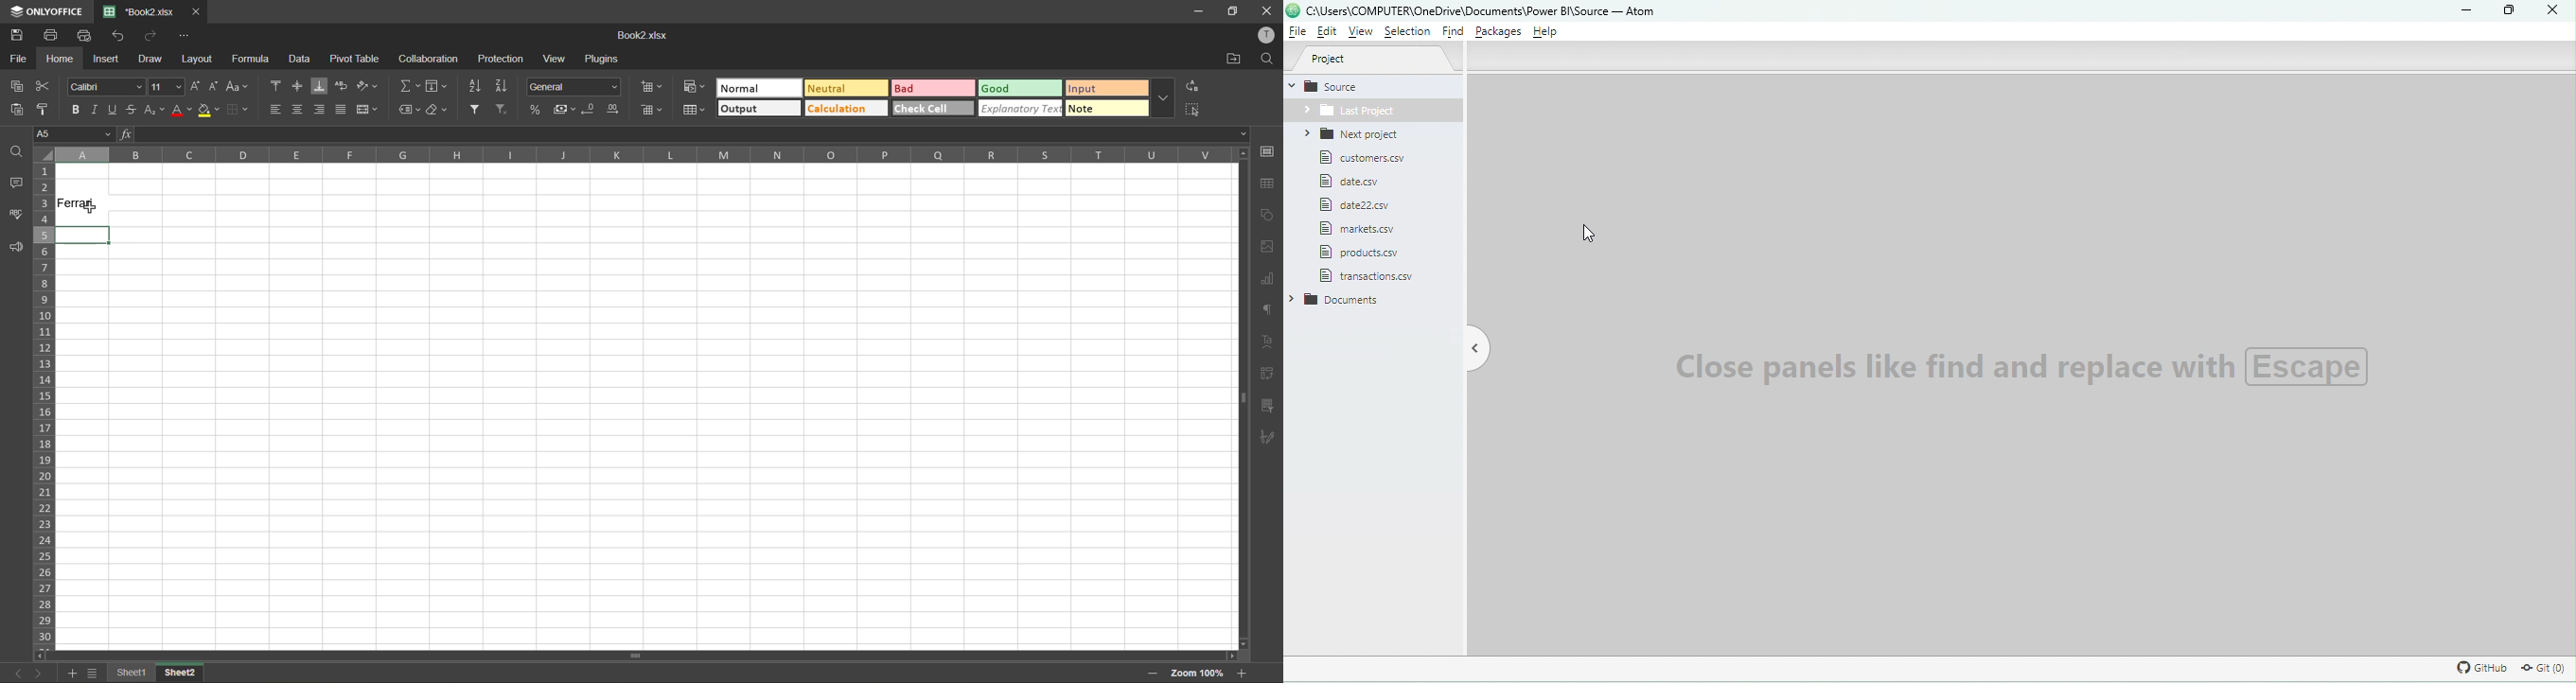 This screenshot has width=2576, height=700. What do you see at coordinates (2537, 668) in the screenshot?
I see `Git repository` at bounding box center [2537, 668].